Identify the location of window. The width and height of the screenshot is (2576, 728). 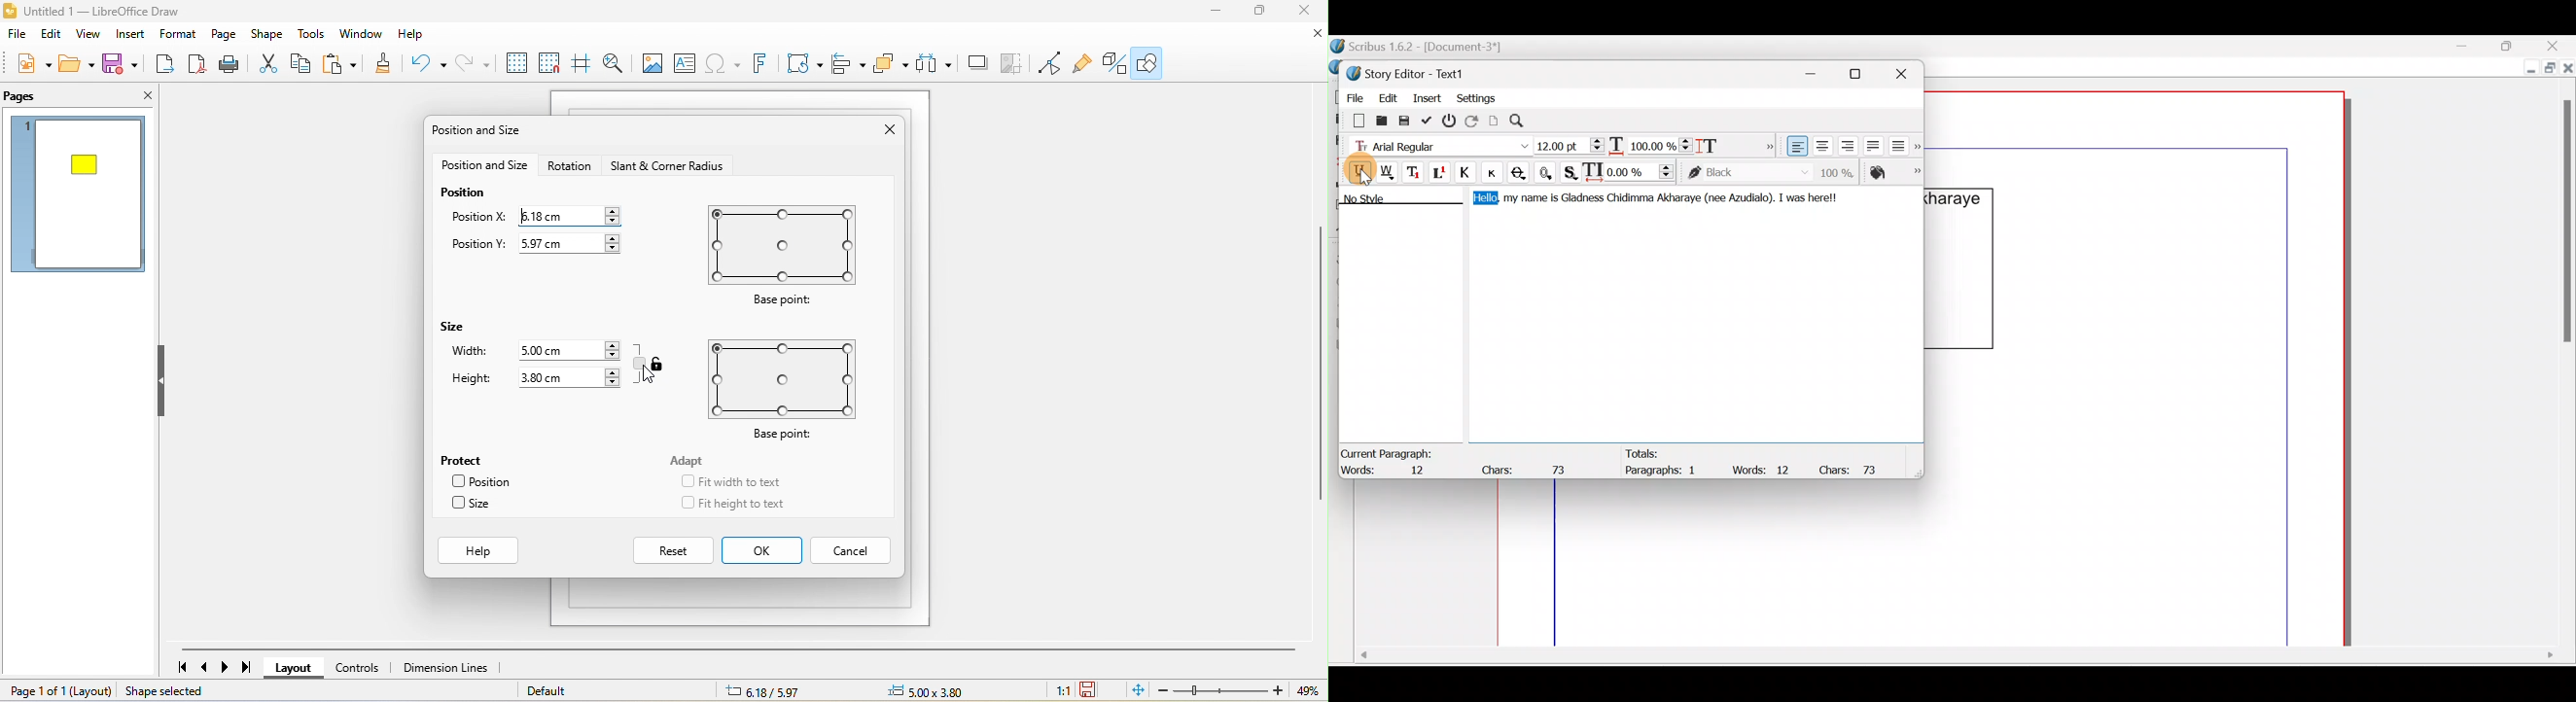
(365, 34).